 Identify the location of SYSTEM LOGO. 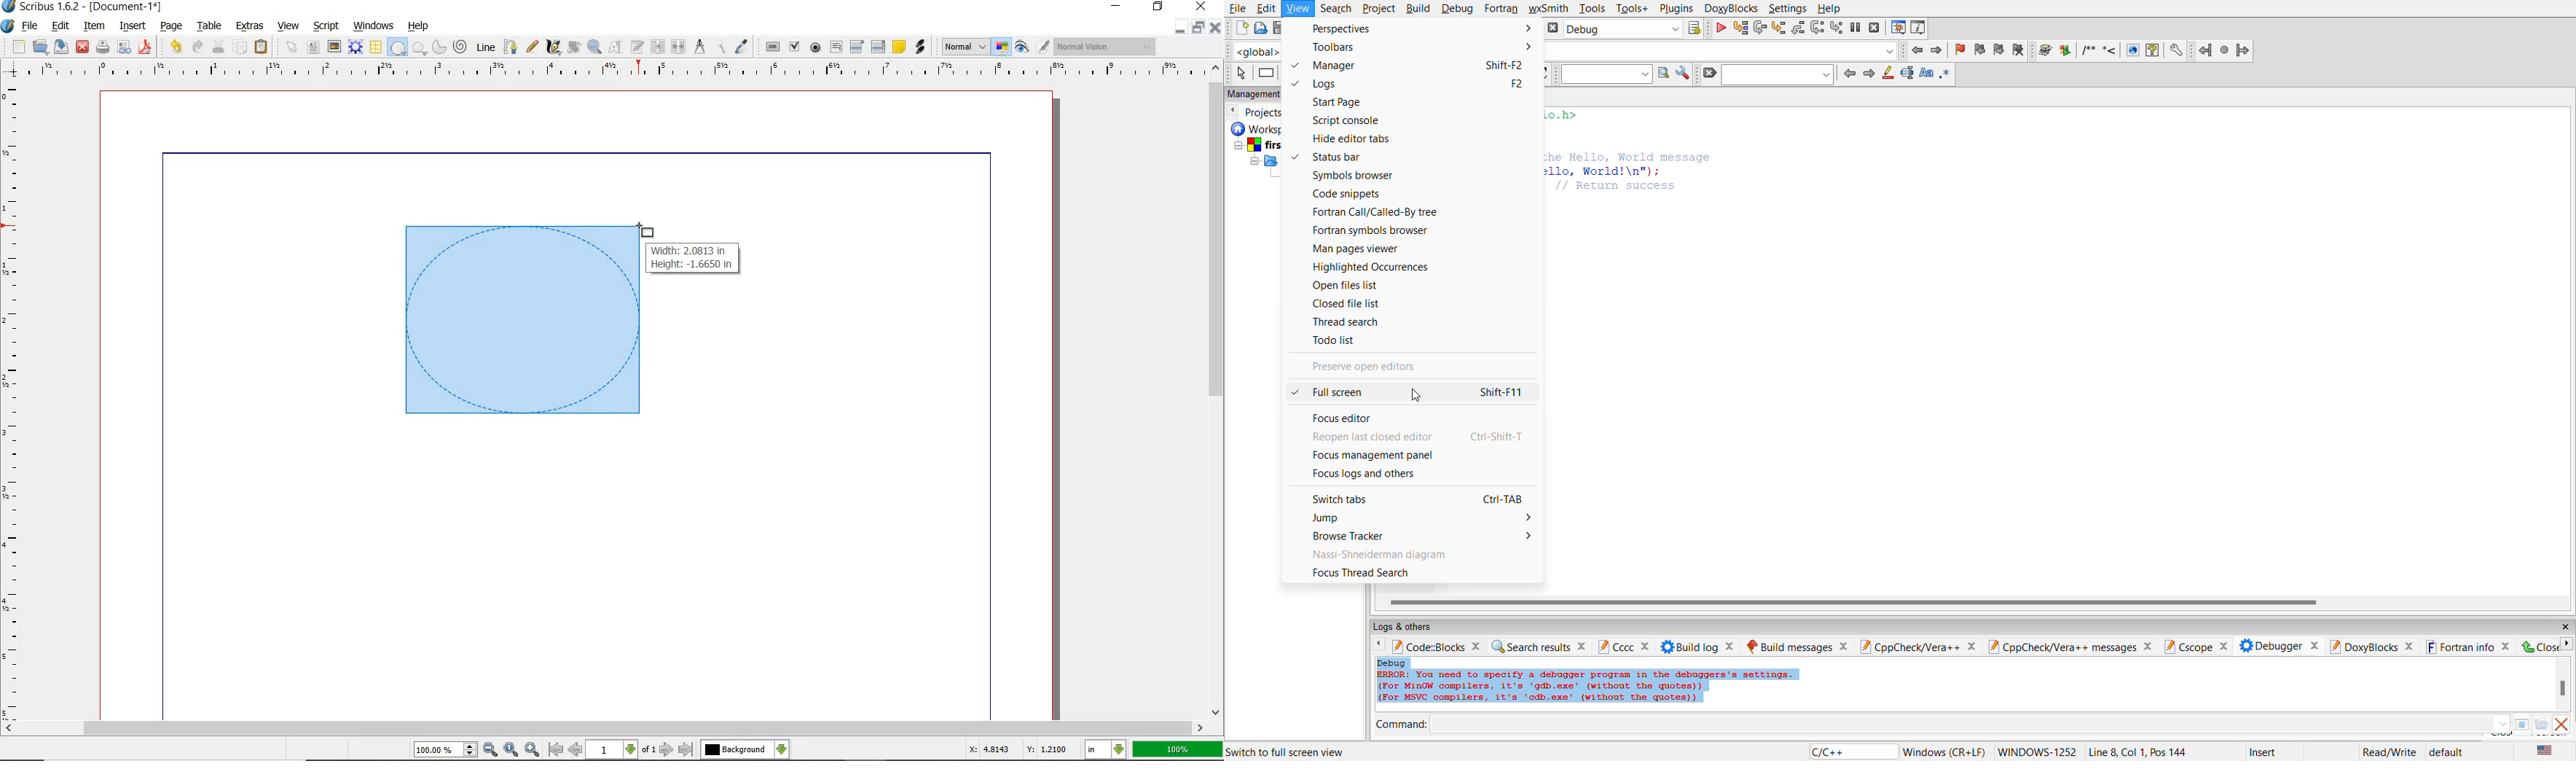
(8, 26).